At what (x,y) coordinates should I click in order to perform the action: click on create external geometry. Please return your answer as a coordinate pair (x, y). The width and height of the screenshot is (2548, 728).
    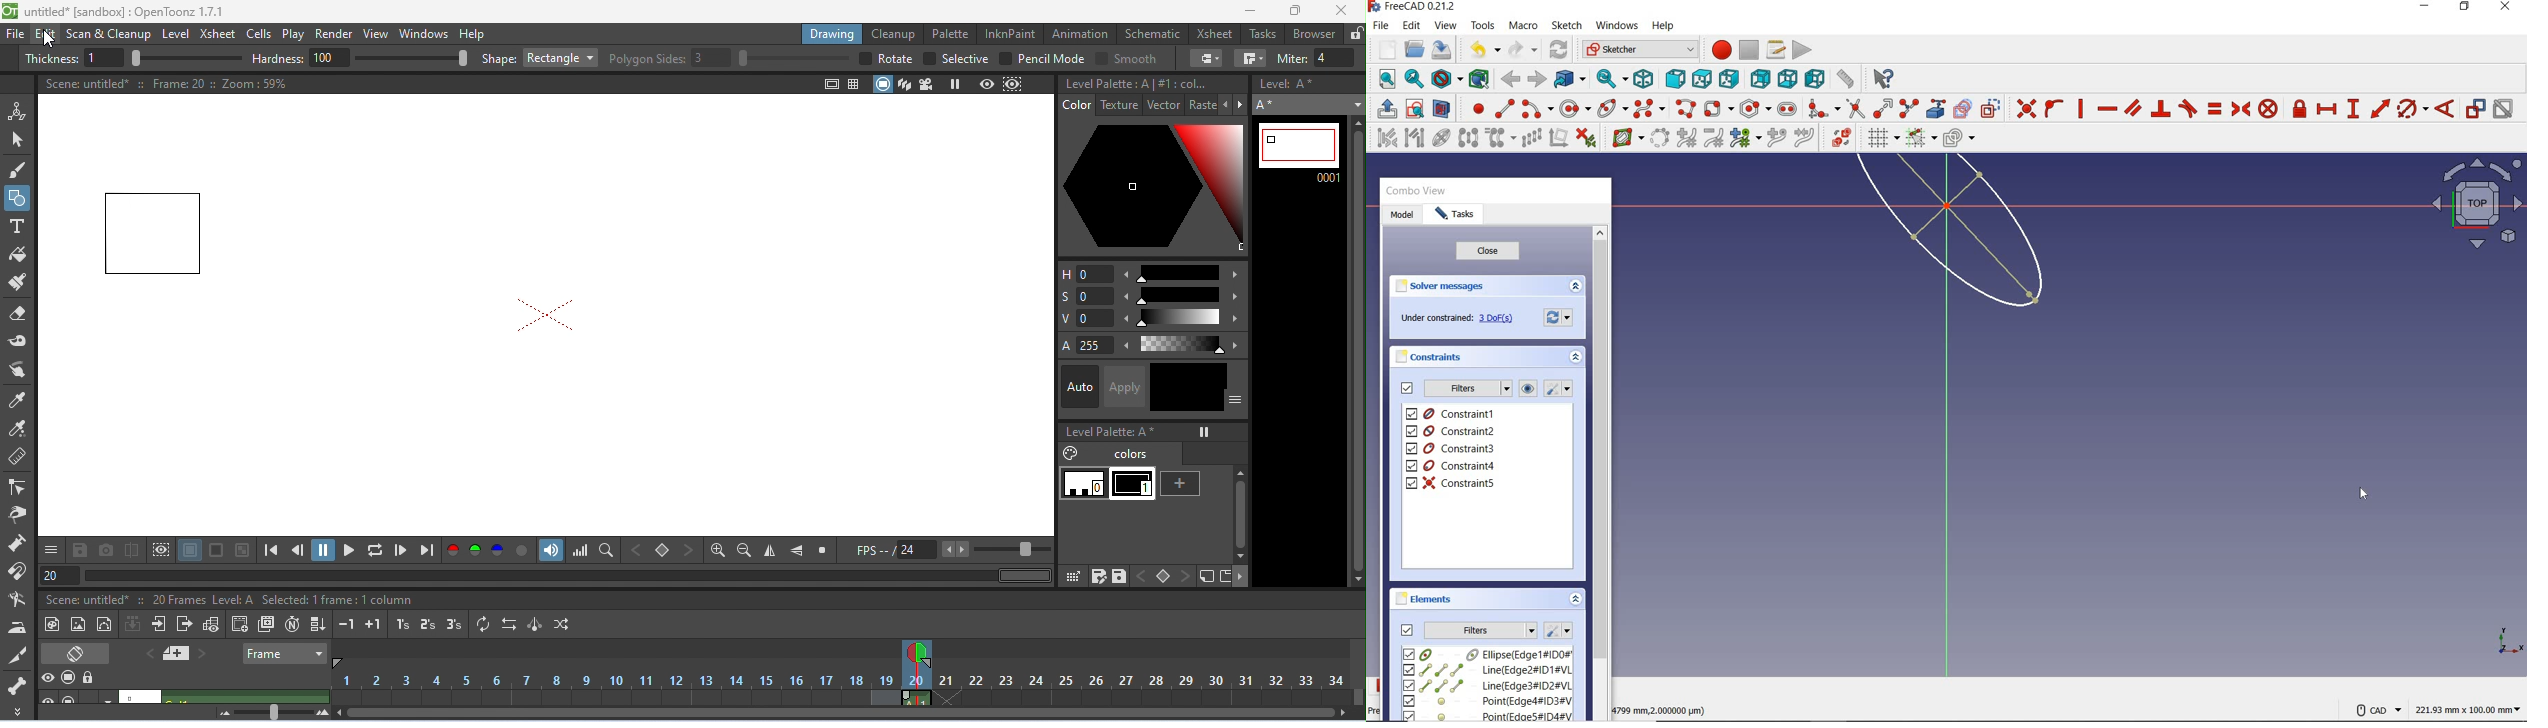
    Looking at the image, I should click on (1934, 109).